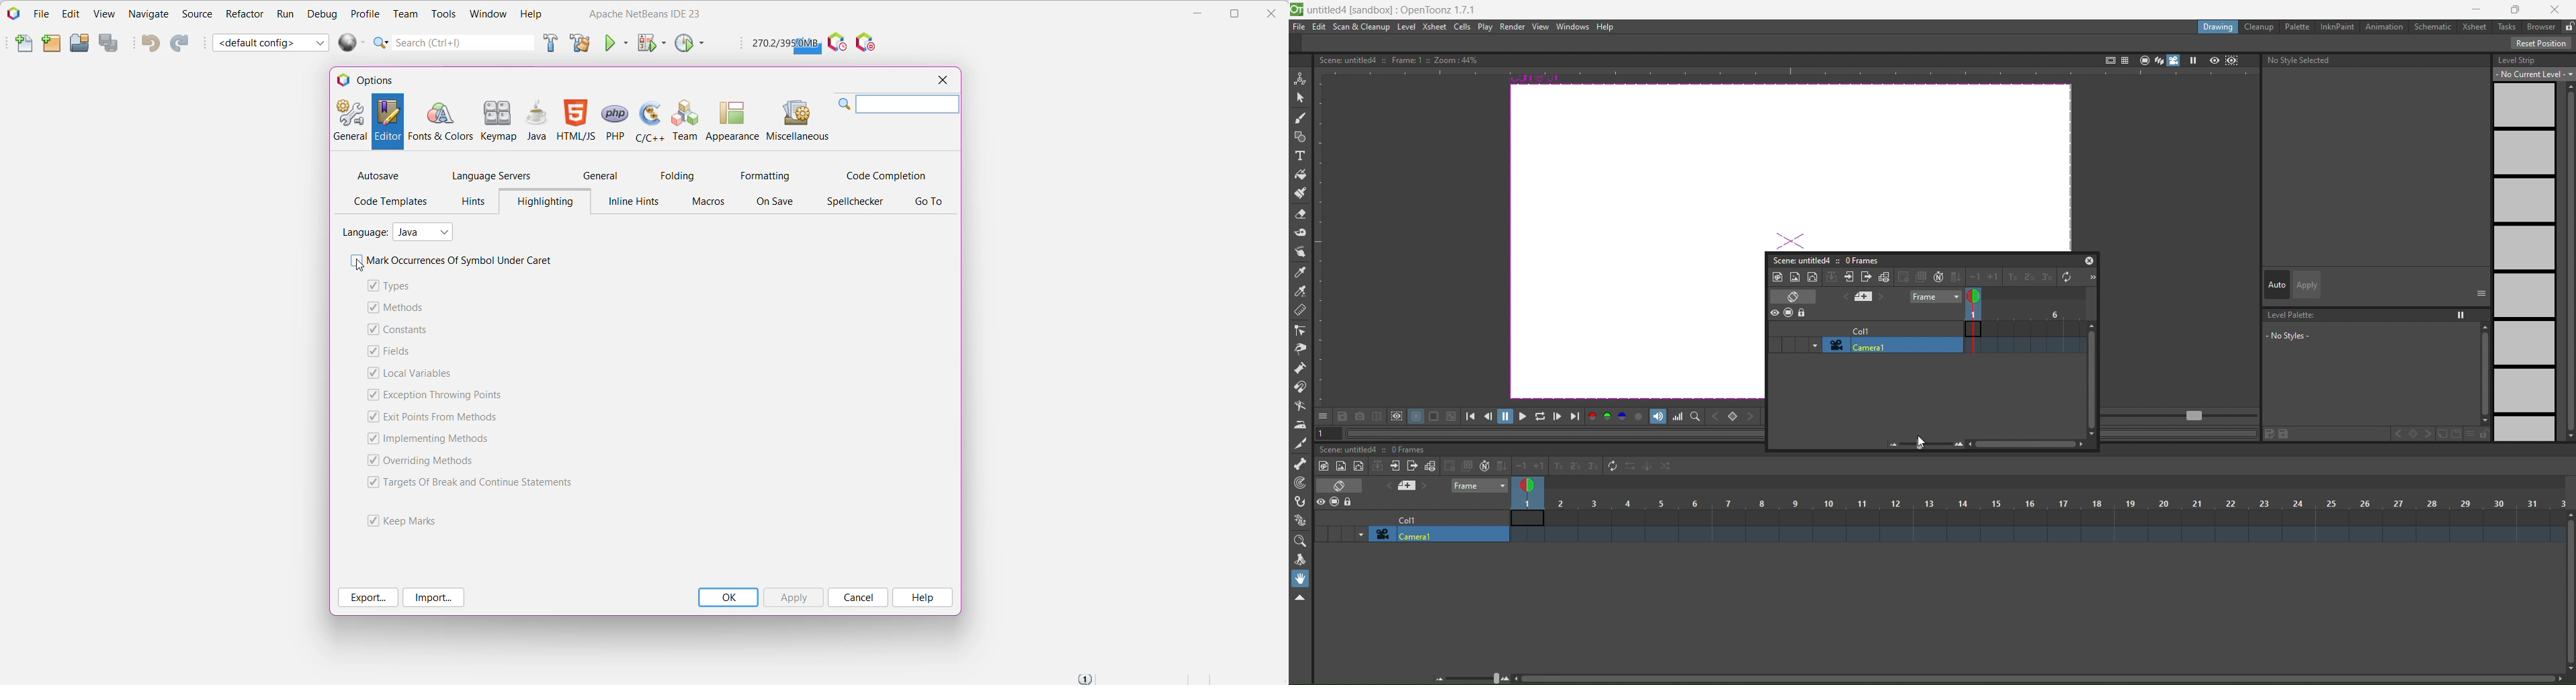 This screenshot has width=2576, height=700. I want to click on Profile, so click(366, 13).